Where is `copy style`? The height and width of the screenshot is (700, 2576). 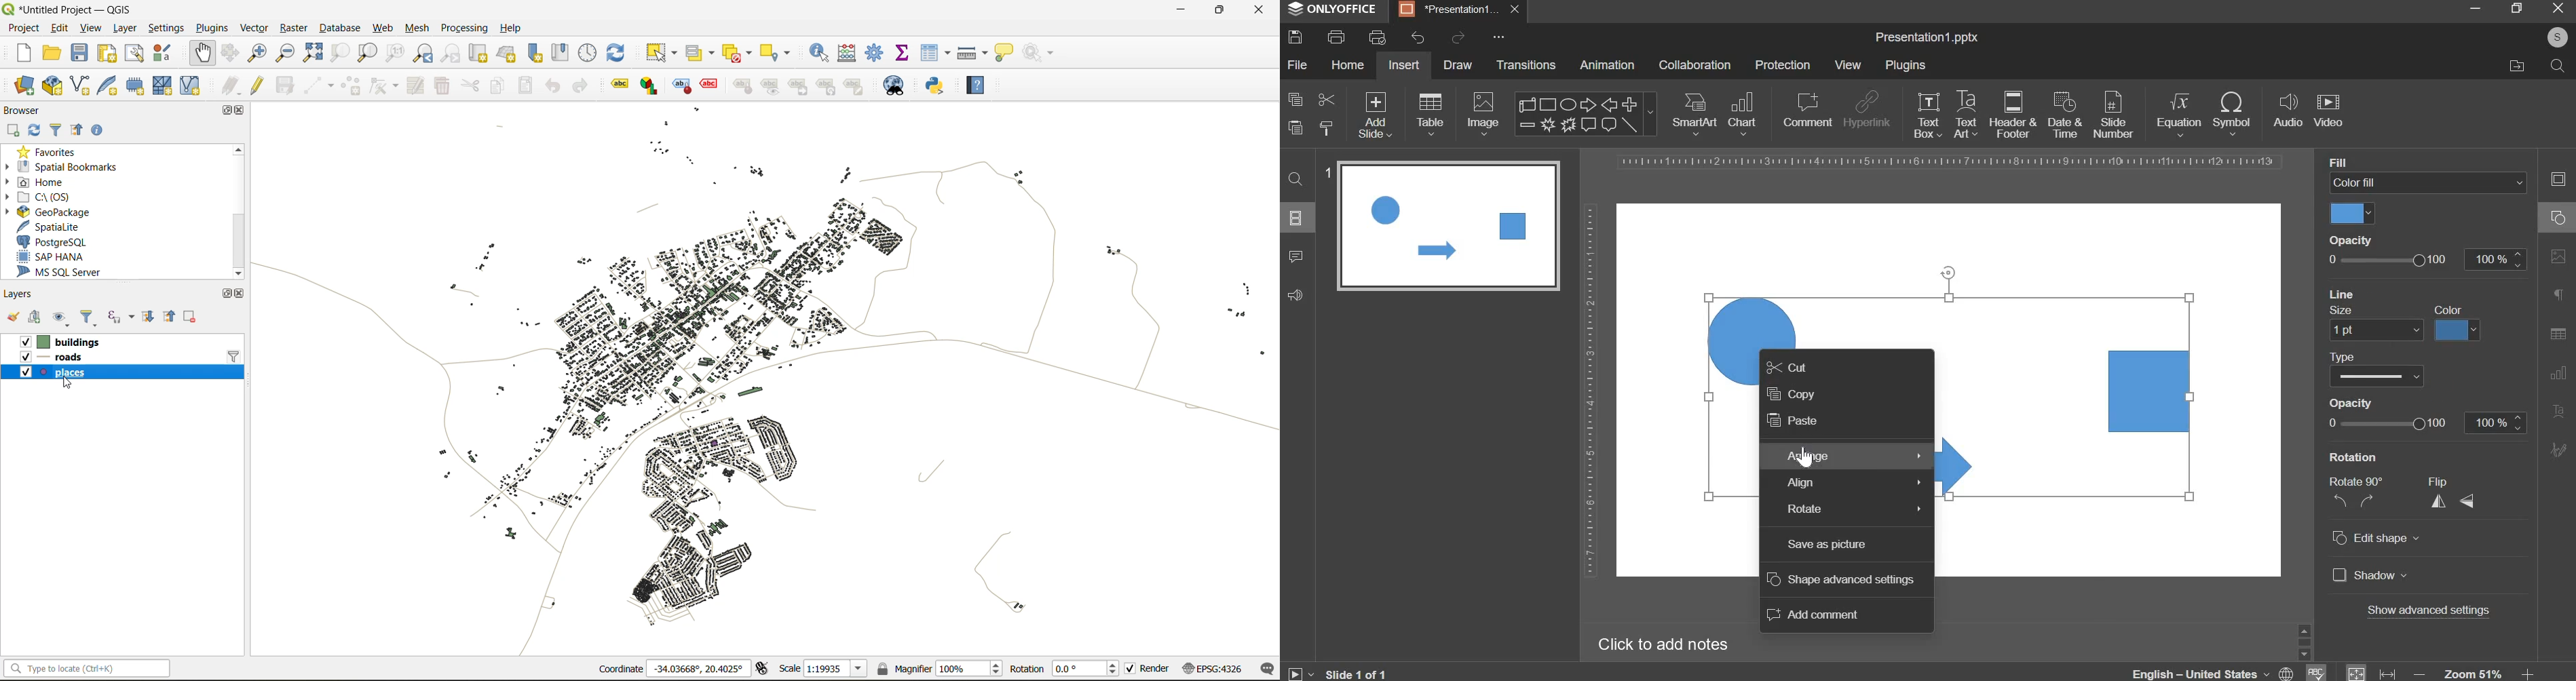 copy style is located at coordinates (1327, 128).